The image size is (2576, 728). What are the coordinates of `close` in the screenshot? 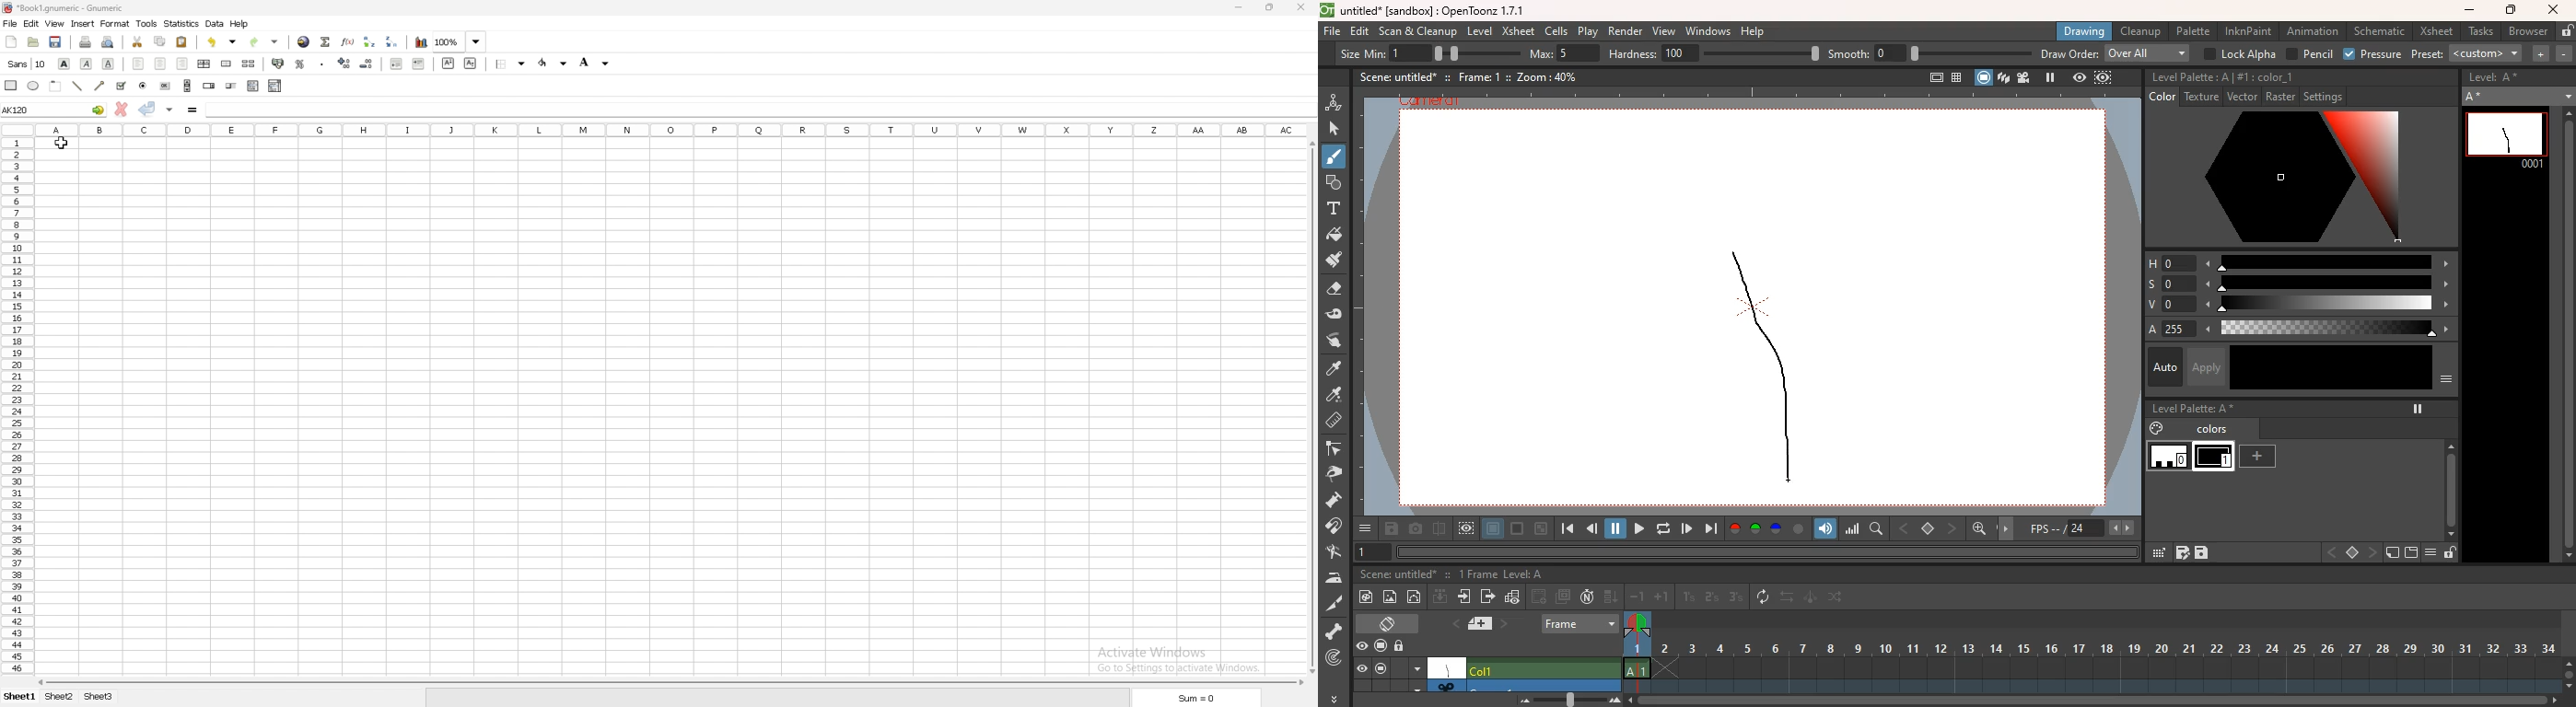 It's located at (1301, 6).